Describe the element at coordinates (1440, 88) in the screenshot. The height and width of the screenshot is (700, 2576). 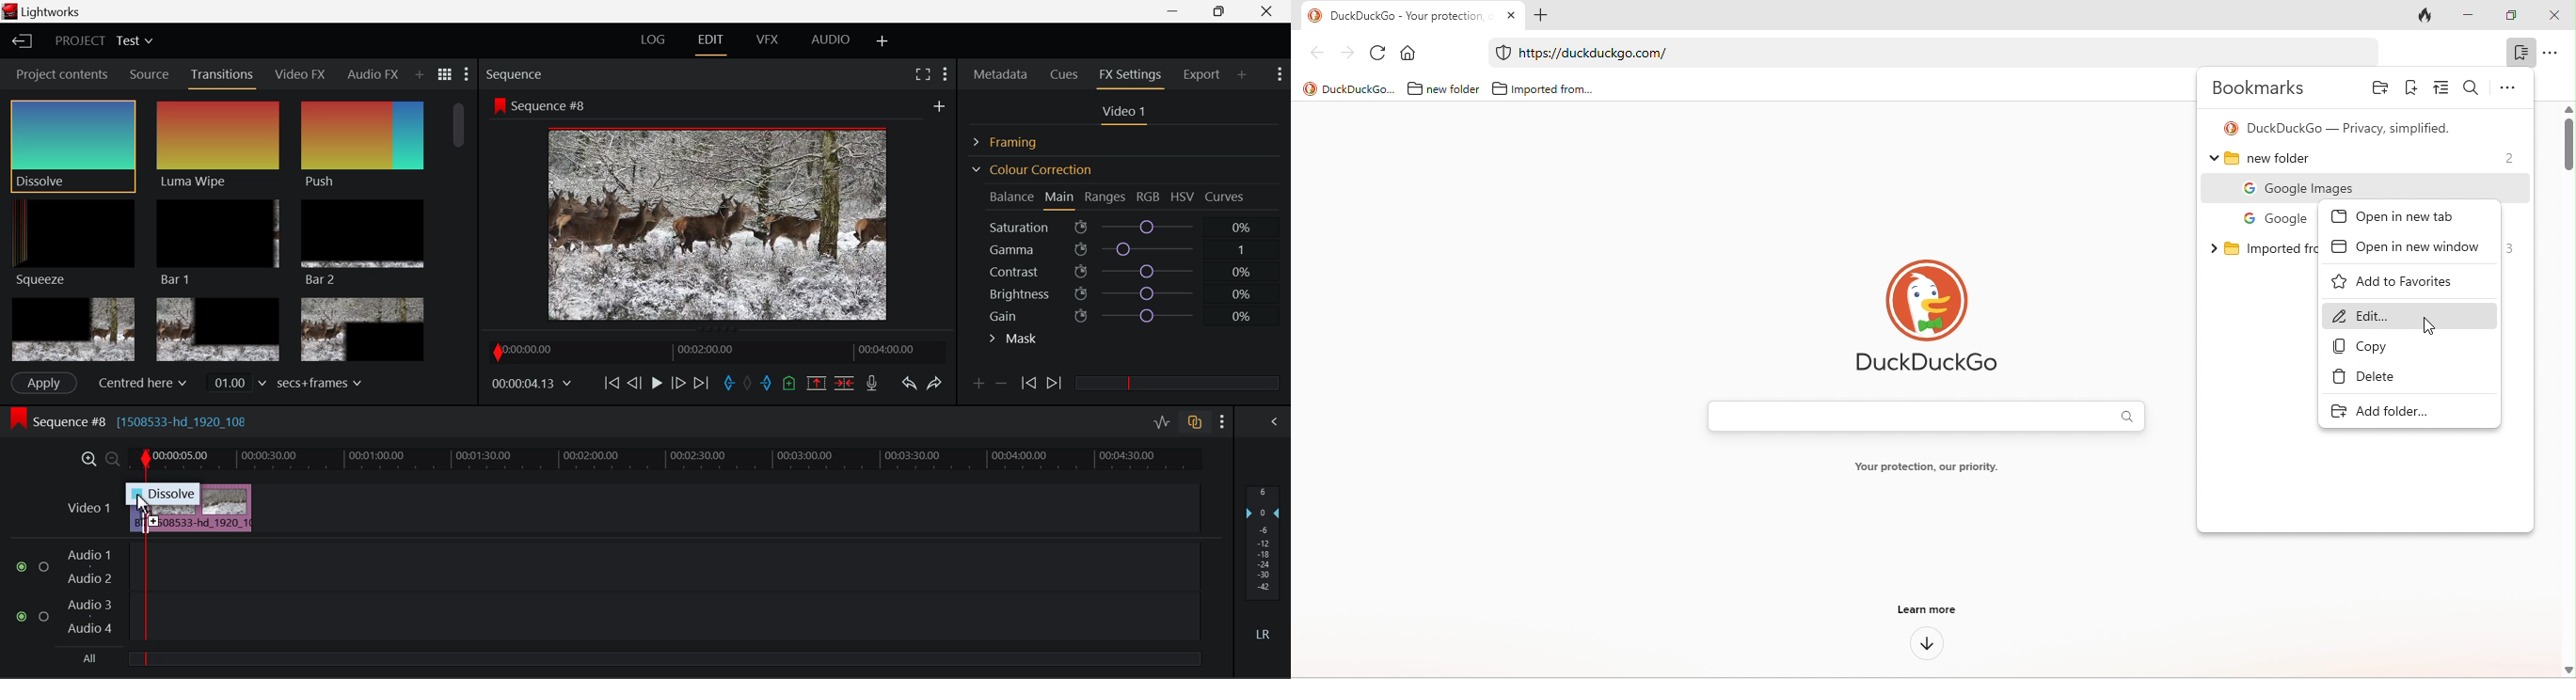
I see `new folder` at that location.